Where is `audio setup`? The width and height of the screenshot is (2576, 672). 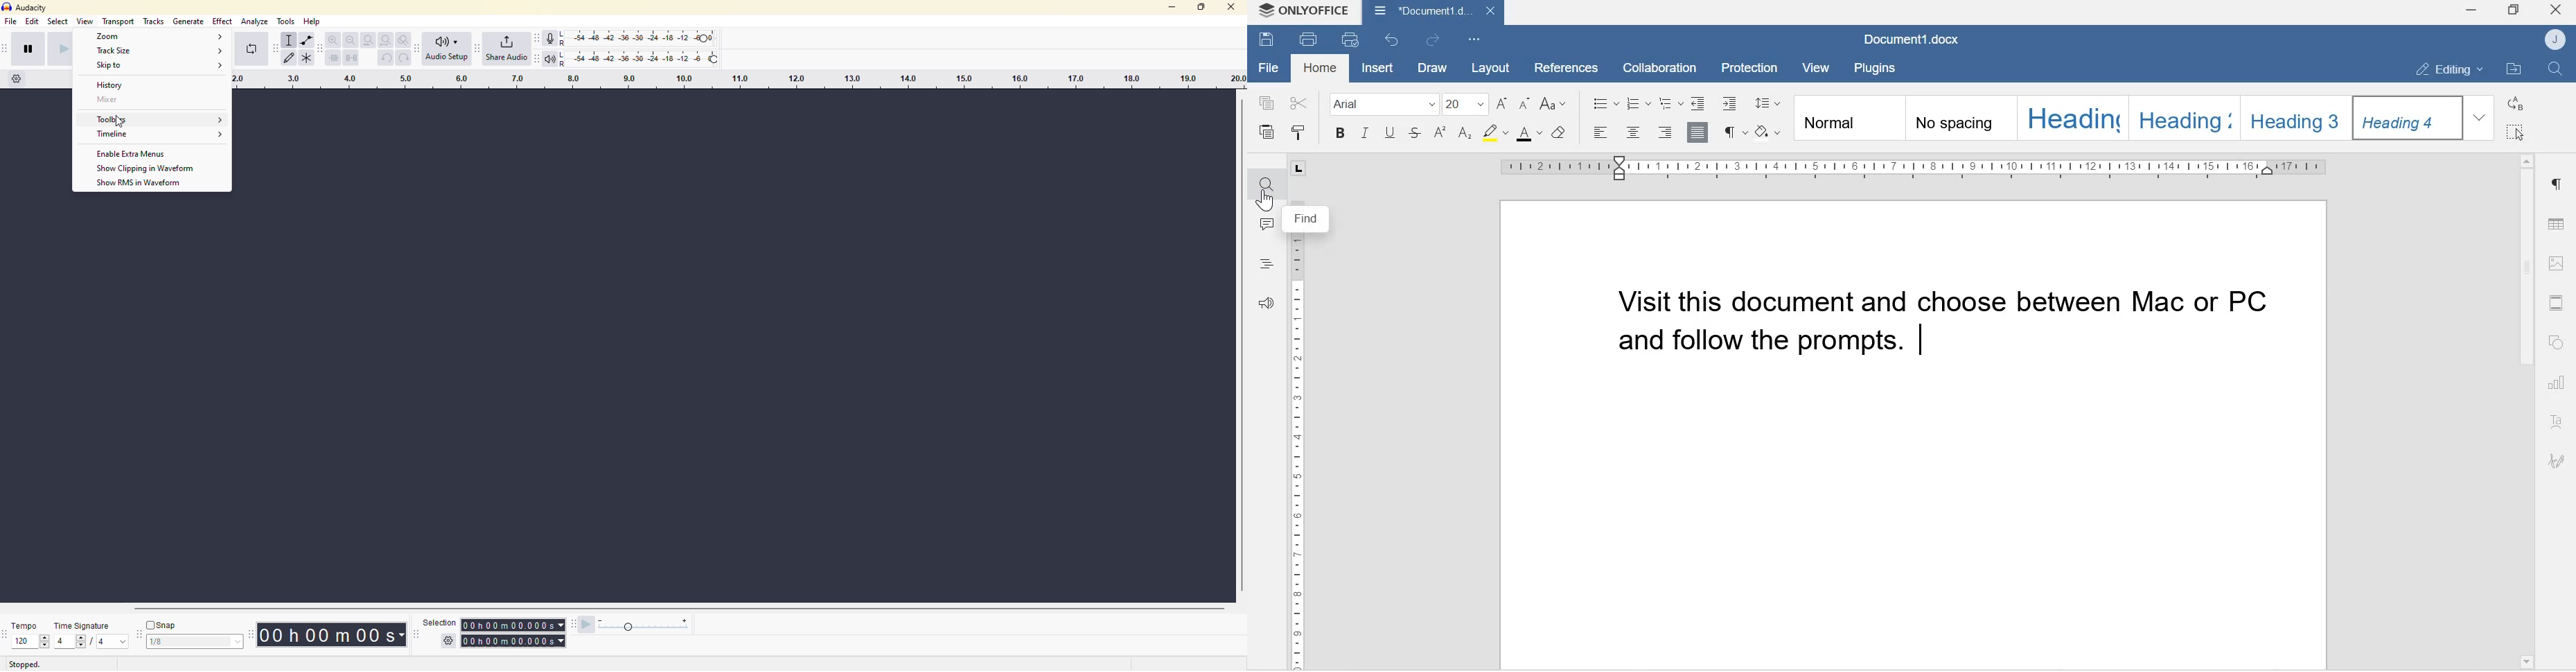
audio setup is located at coordinates (448, 49).